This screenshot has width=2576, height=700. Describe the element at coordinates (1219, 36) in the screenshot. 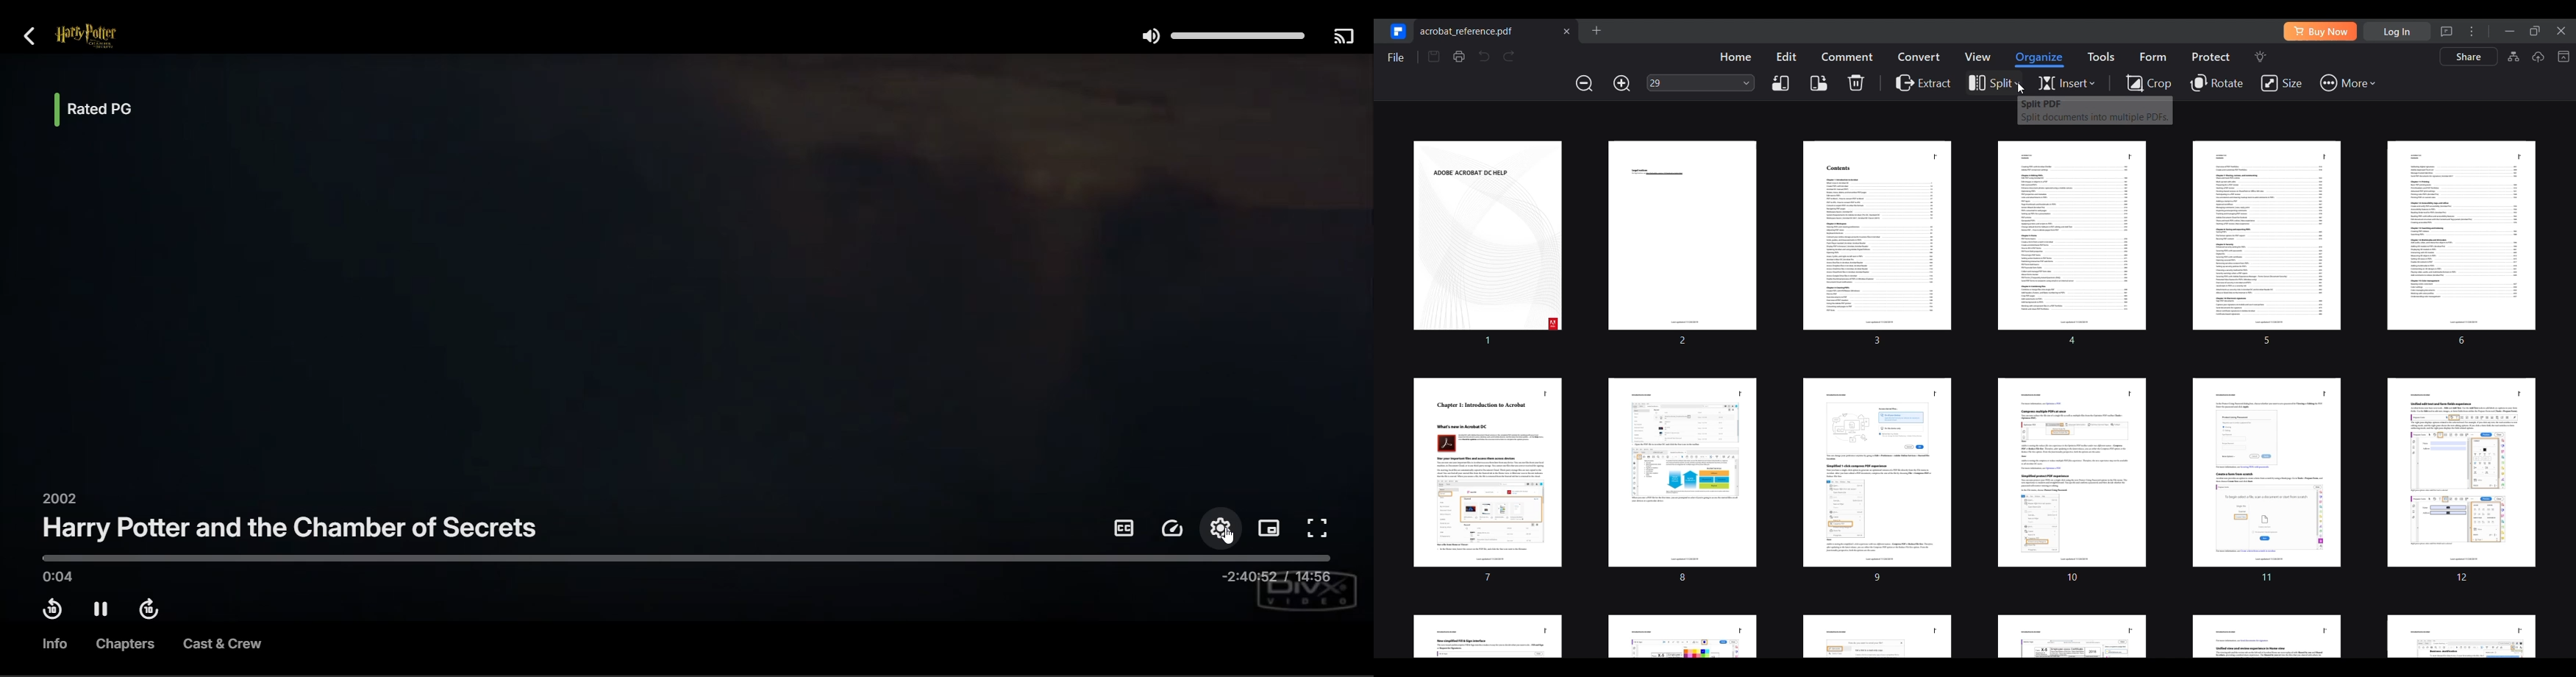

I see `Volume` at that location.